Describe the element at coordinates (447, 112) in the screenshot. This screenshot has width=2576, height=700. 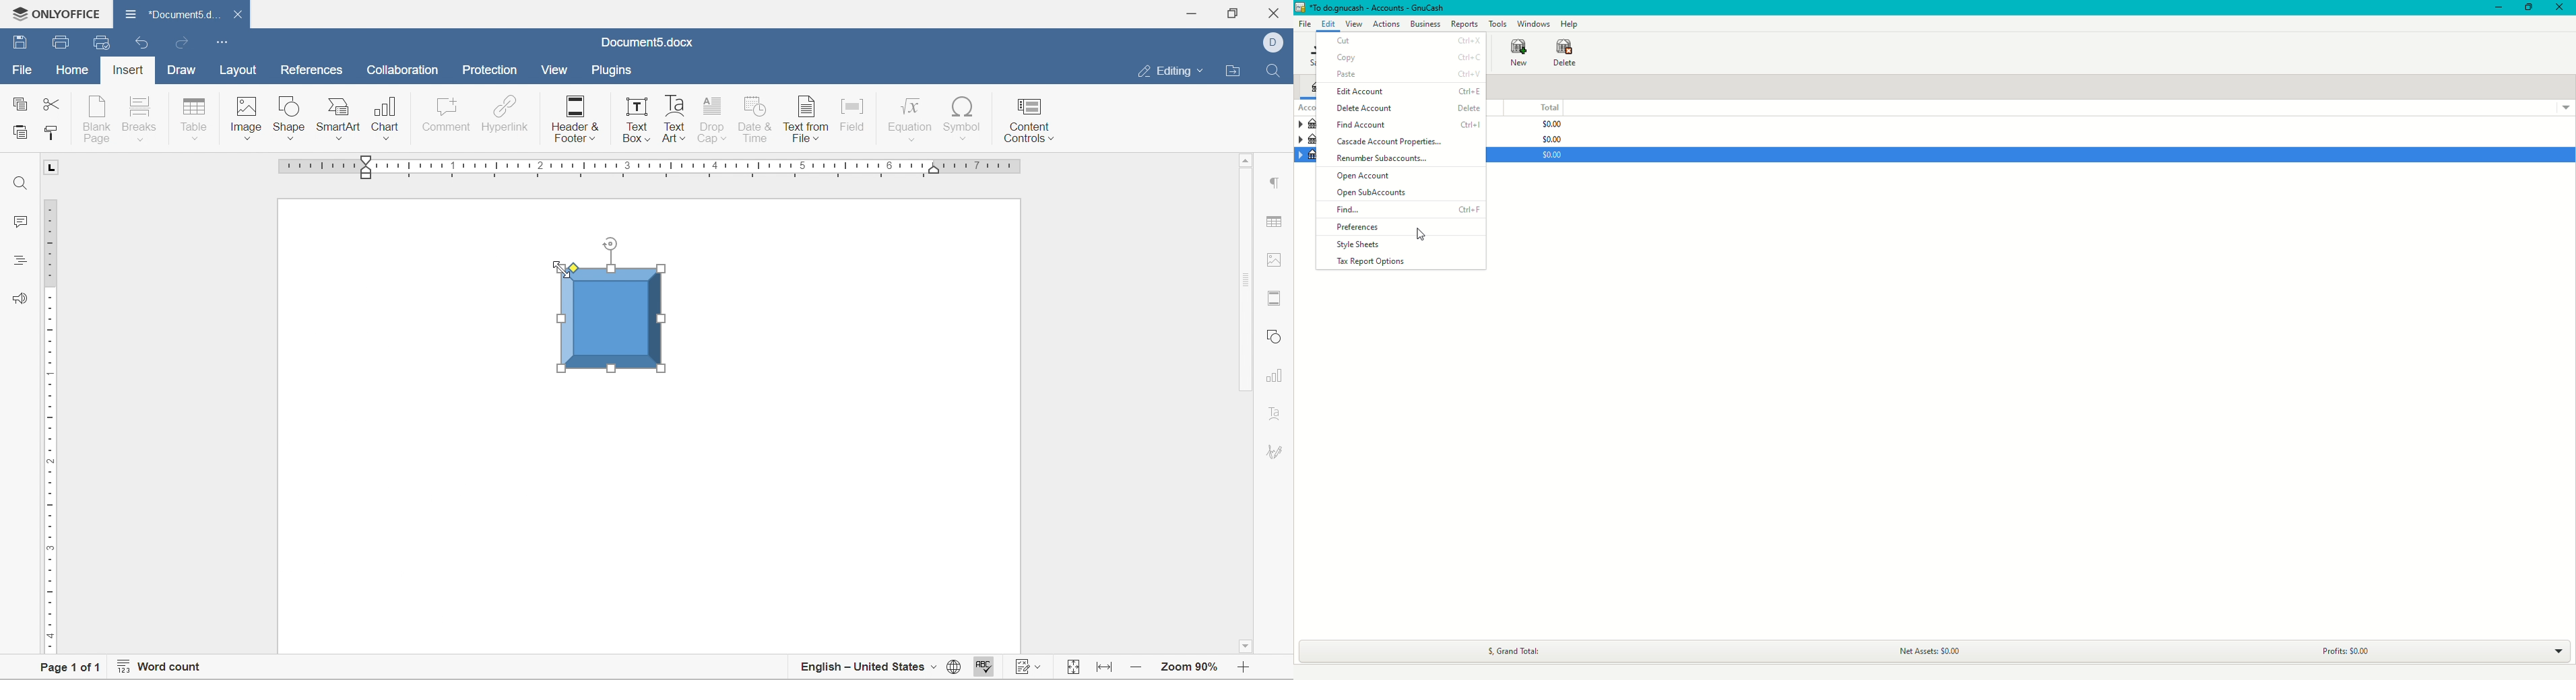
I see `comment` at that location.